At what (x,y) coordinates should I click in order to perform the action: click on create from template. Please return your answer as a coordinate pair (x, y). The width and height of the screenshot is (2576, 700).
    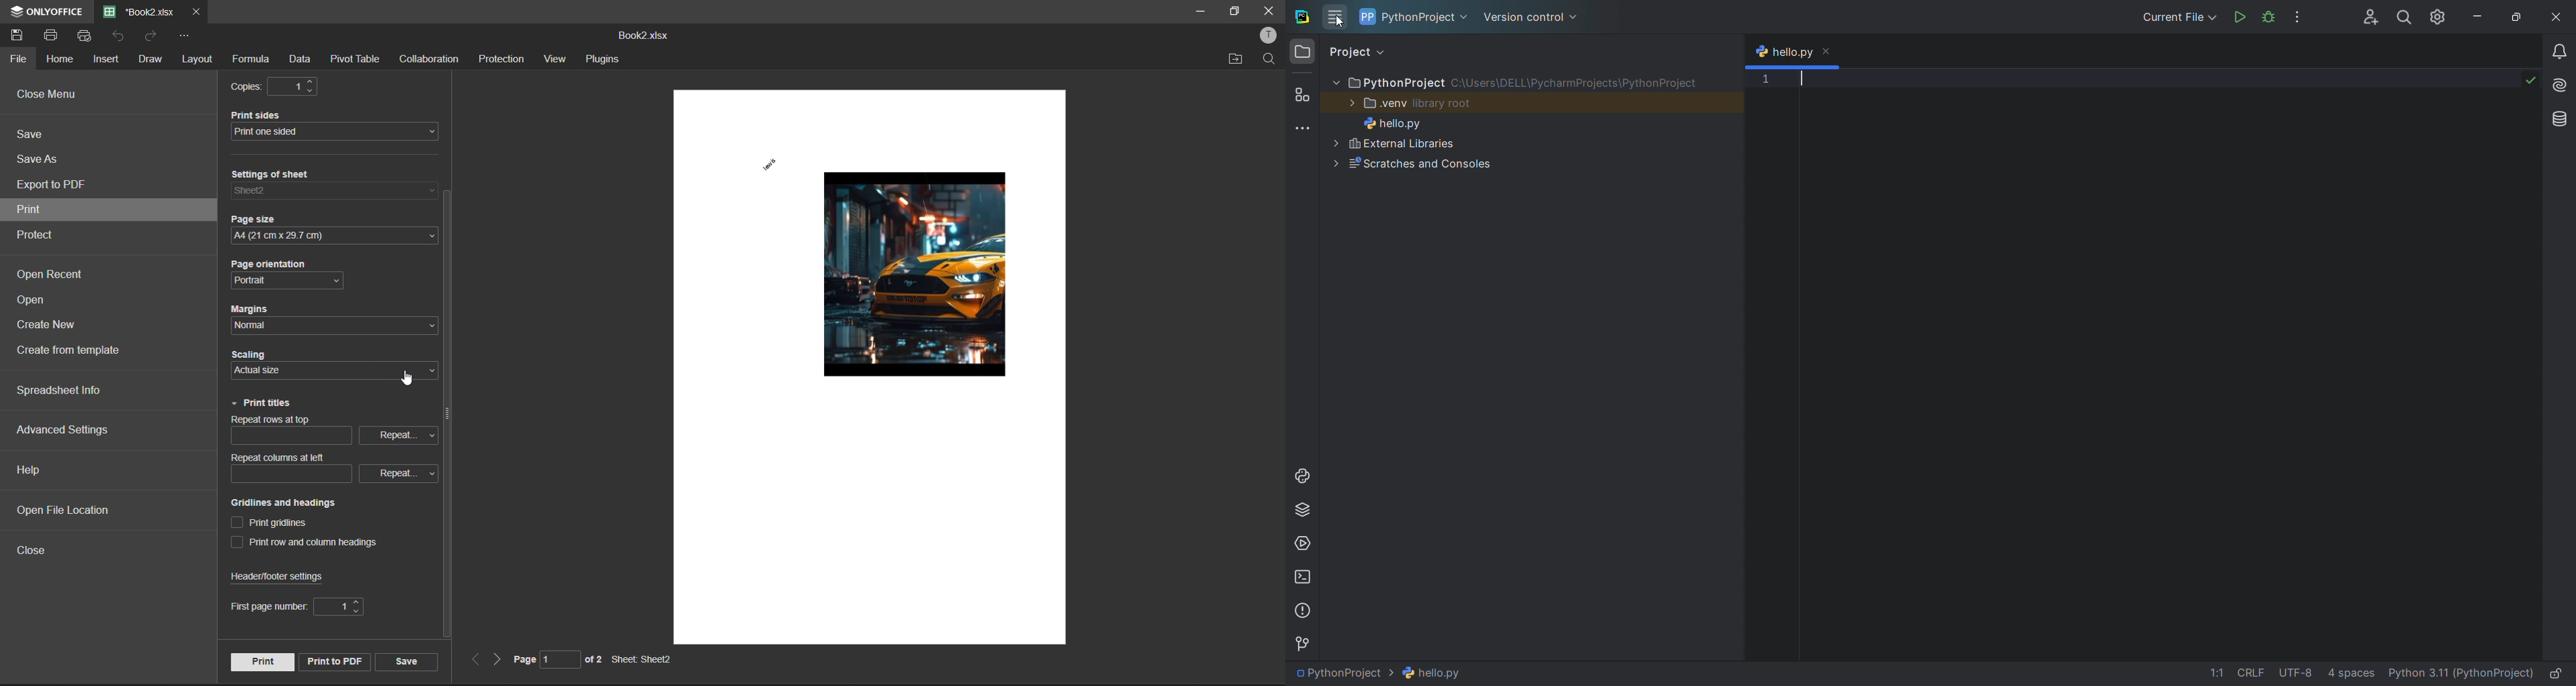
    Looking at the image, I should click on (79, 352).